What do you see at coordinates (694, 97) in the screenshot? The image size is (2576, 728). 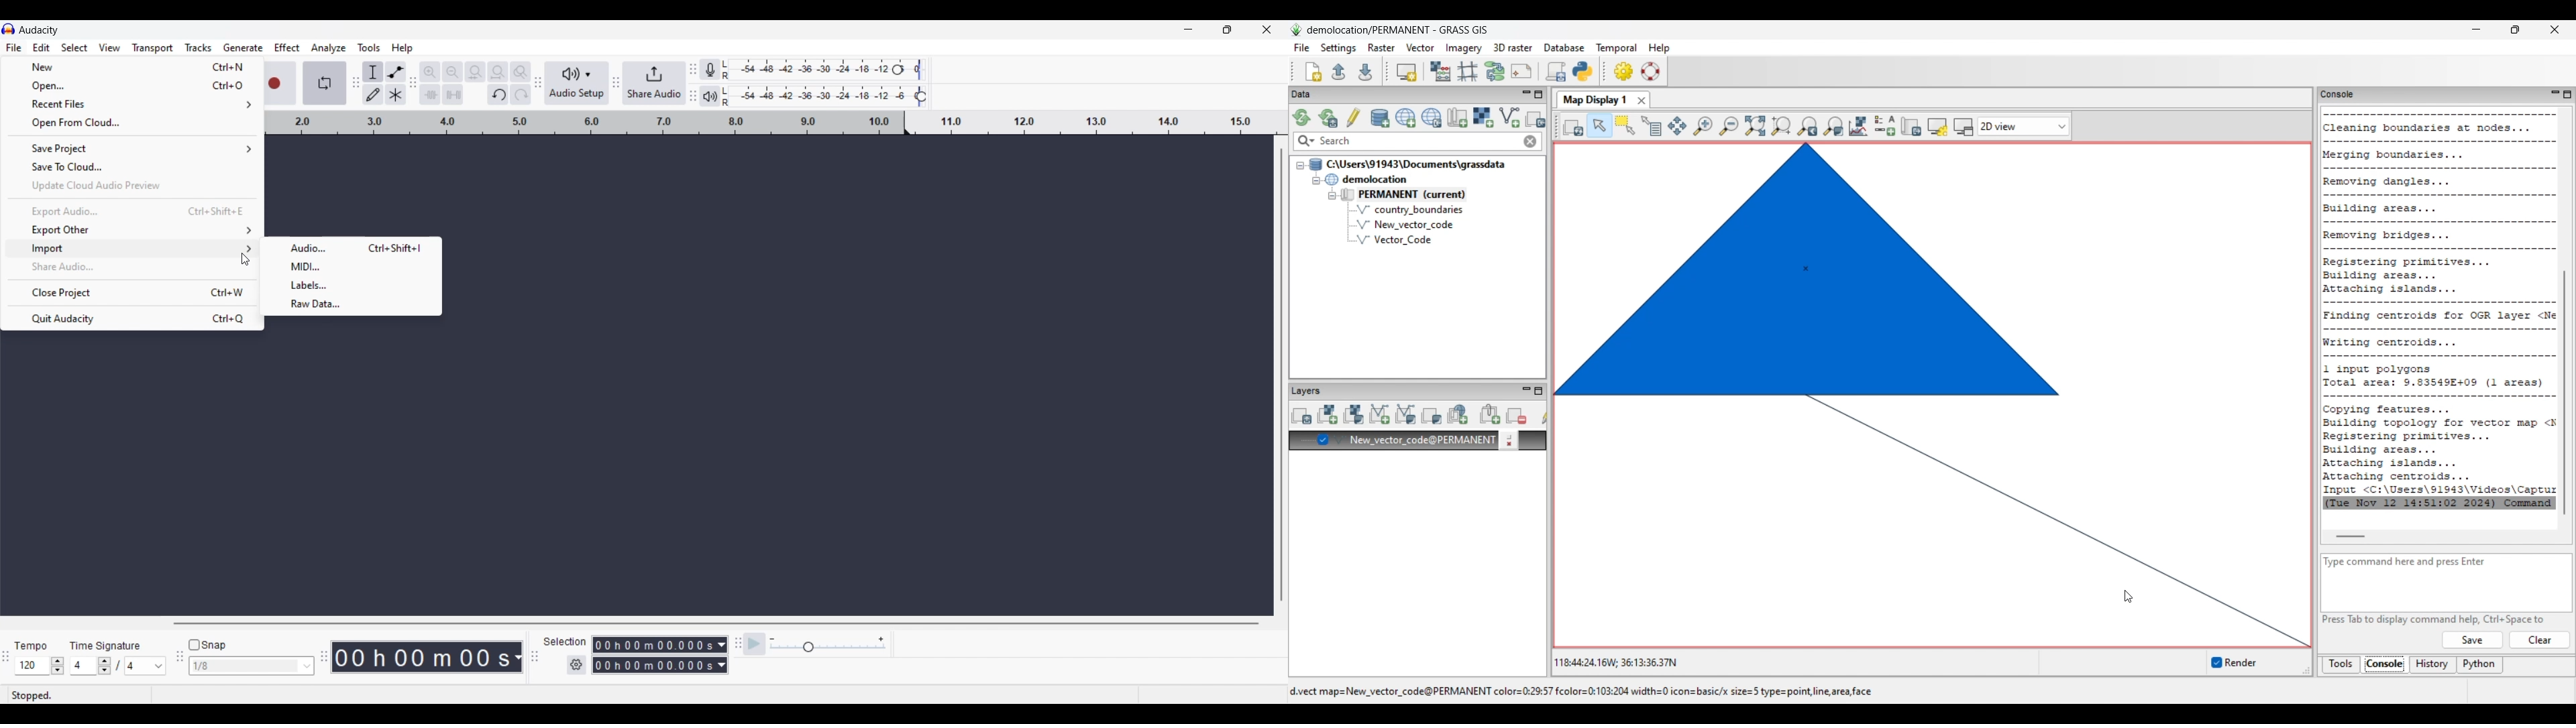 I see `playback meter tool bar` at bounding box center [694, 97].